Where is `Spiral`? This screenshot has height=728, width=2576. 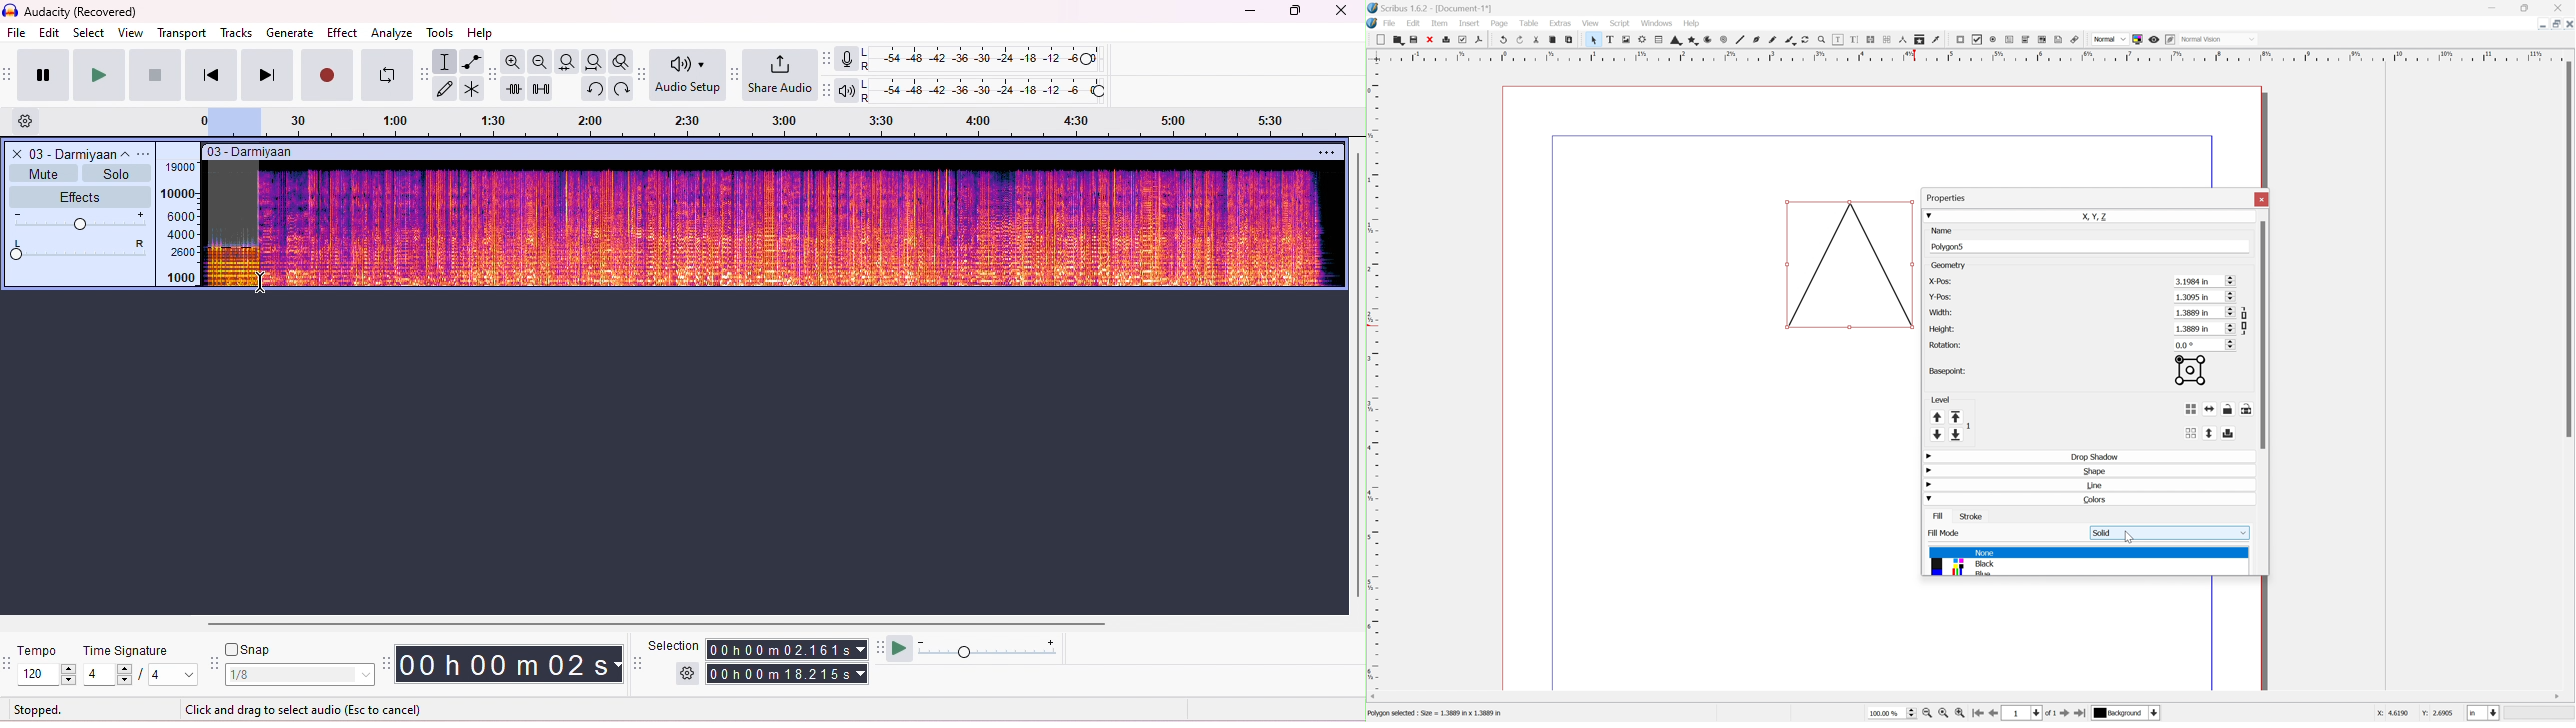 Spiral is located at coordinates (1721, 40).